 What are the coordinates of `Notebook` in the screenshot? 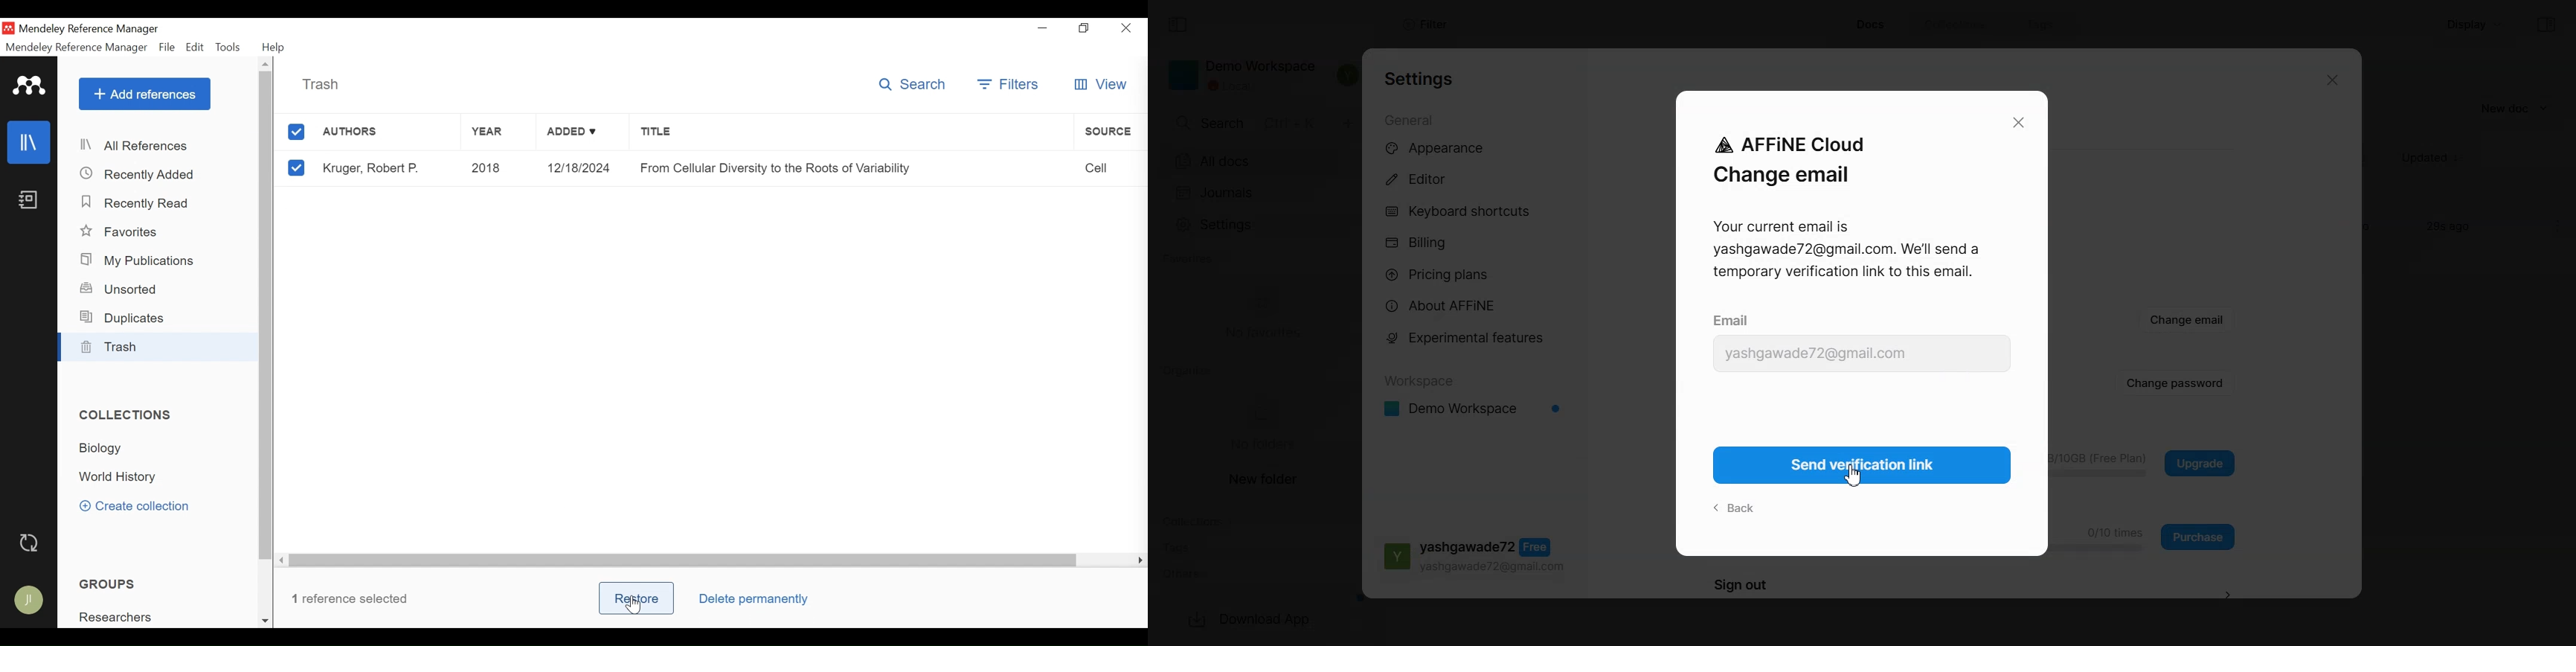 It's located at (28, 201).